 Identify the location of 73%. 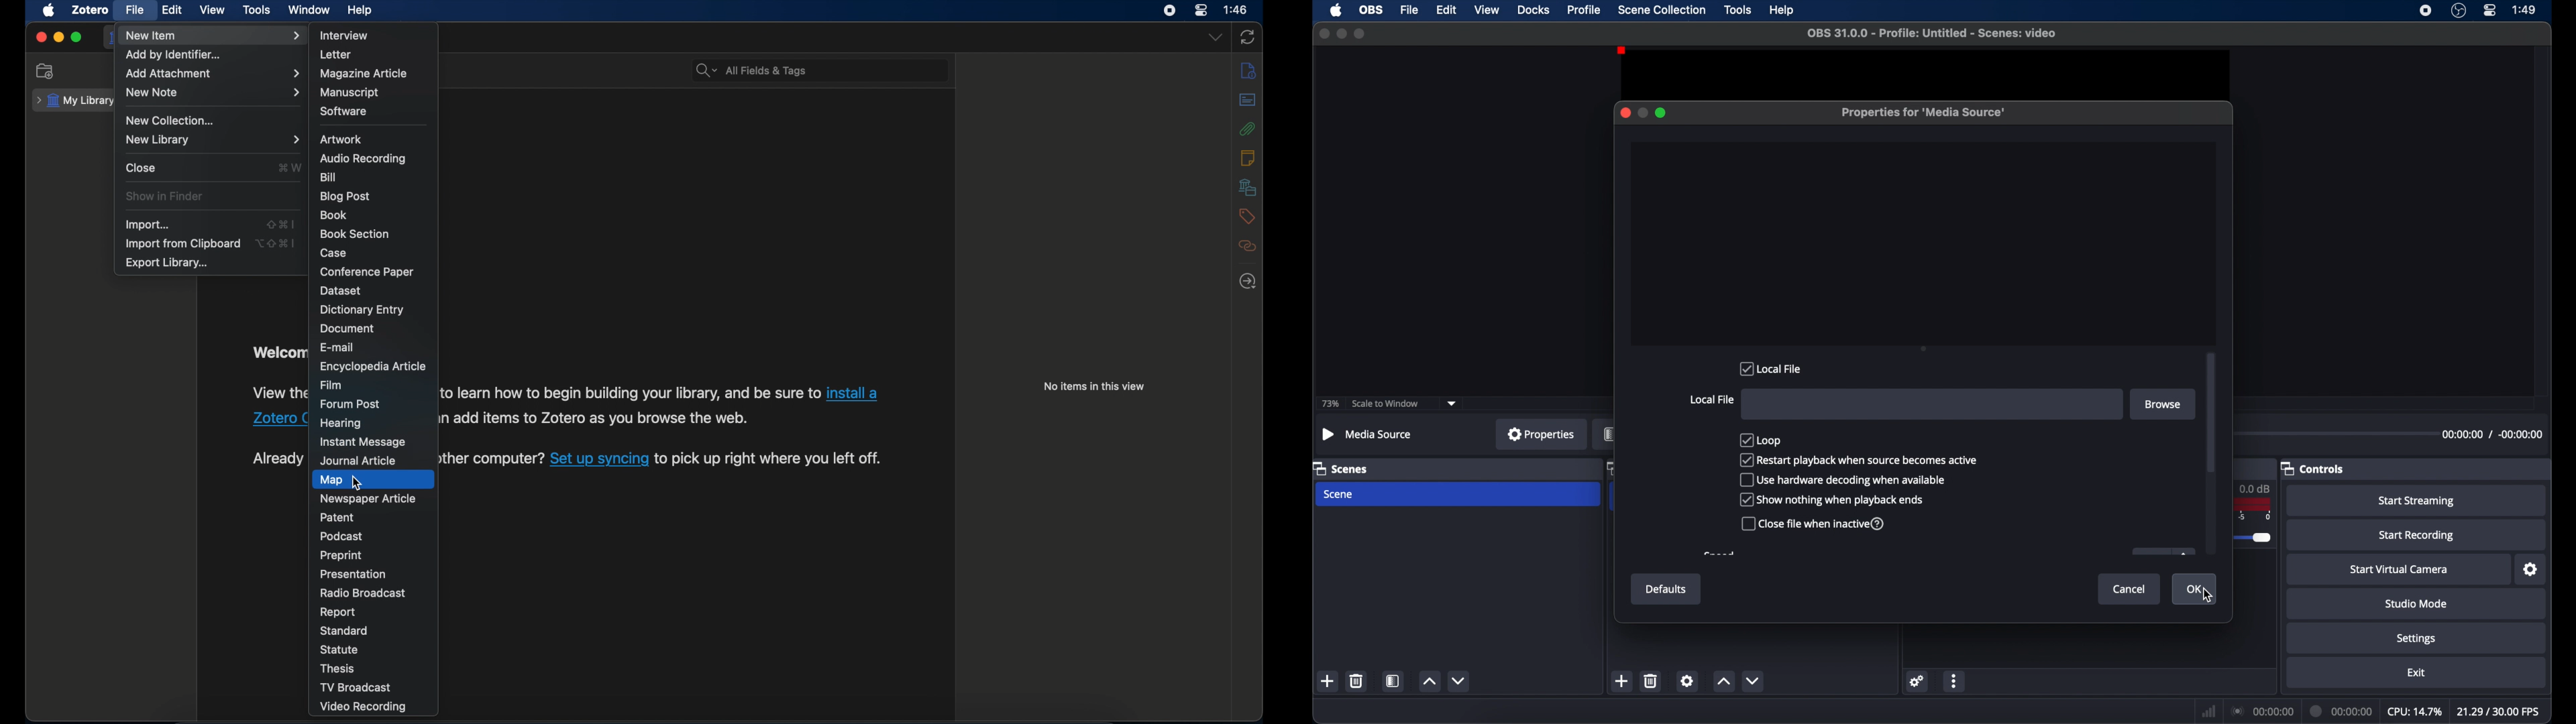
(1330, 404).